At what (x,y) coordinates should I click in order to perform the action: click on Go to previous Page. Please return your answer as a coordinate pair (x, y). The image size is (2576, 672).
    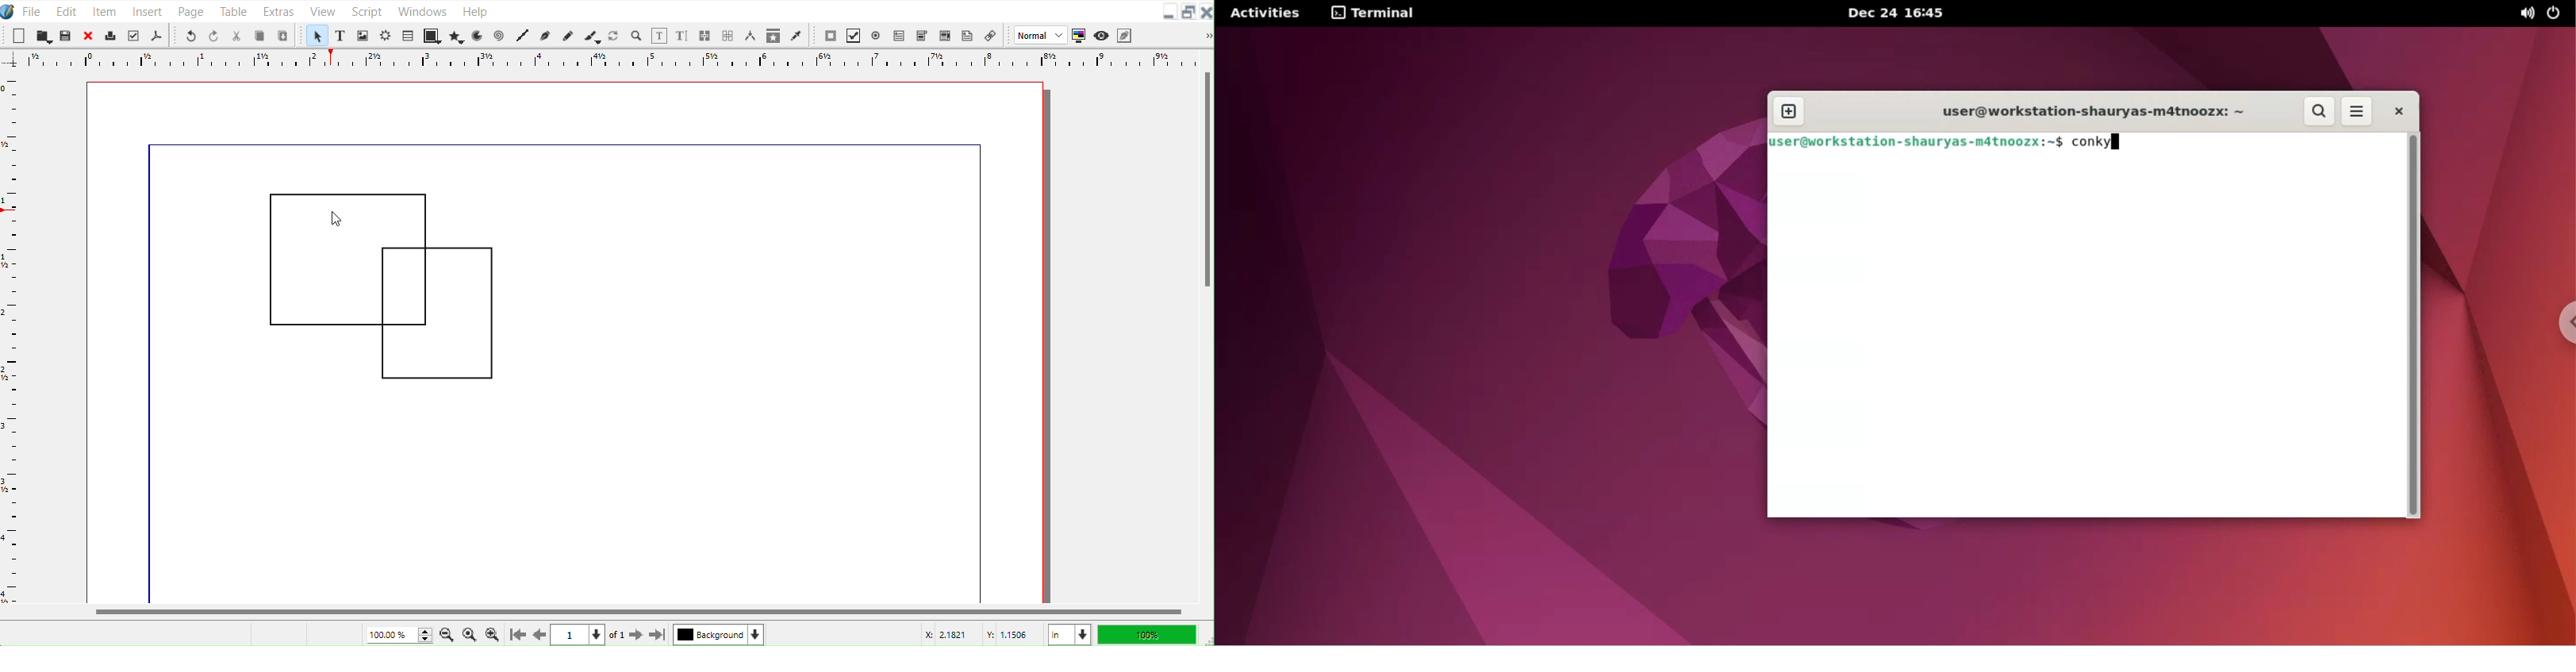
    Looking at the image, I should click on (540, 635).